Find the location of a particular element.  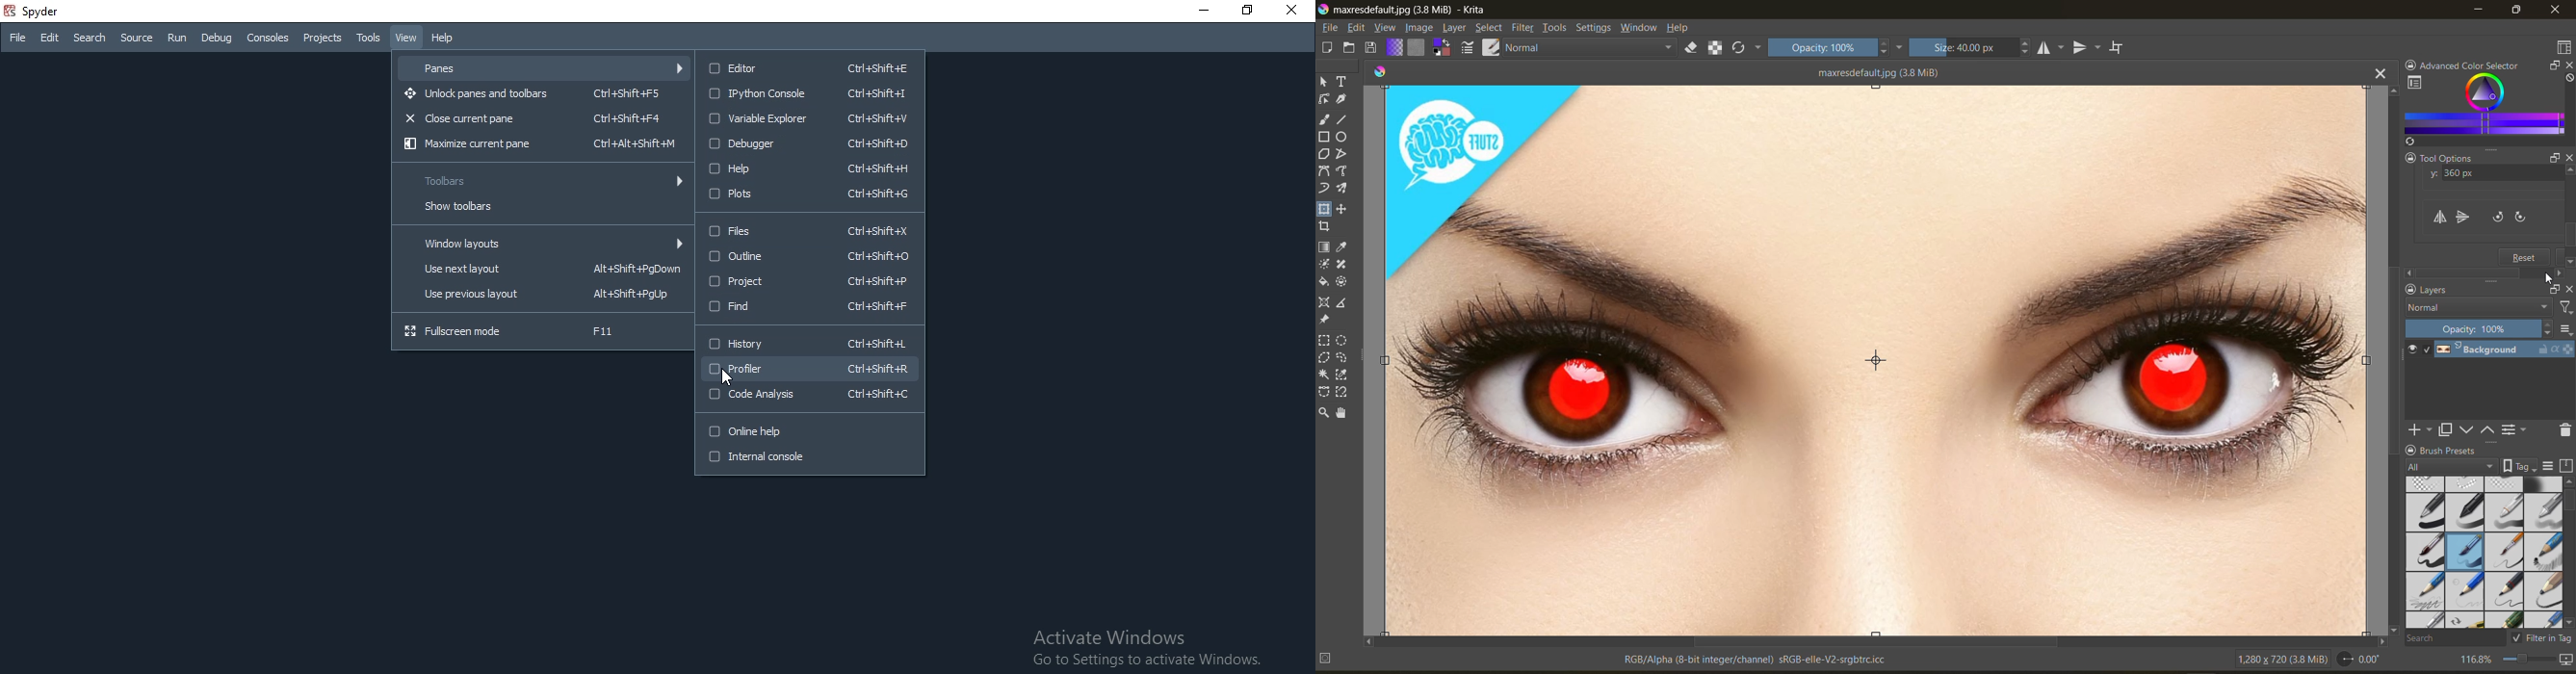

Use previous layout is located at coordinates (538, 297).